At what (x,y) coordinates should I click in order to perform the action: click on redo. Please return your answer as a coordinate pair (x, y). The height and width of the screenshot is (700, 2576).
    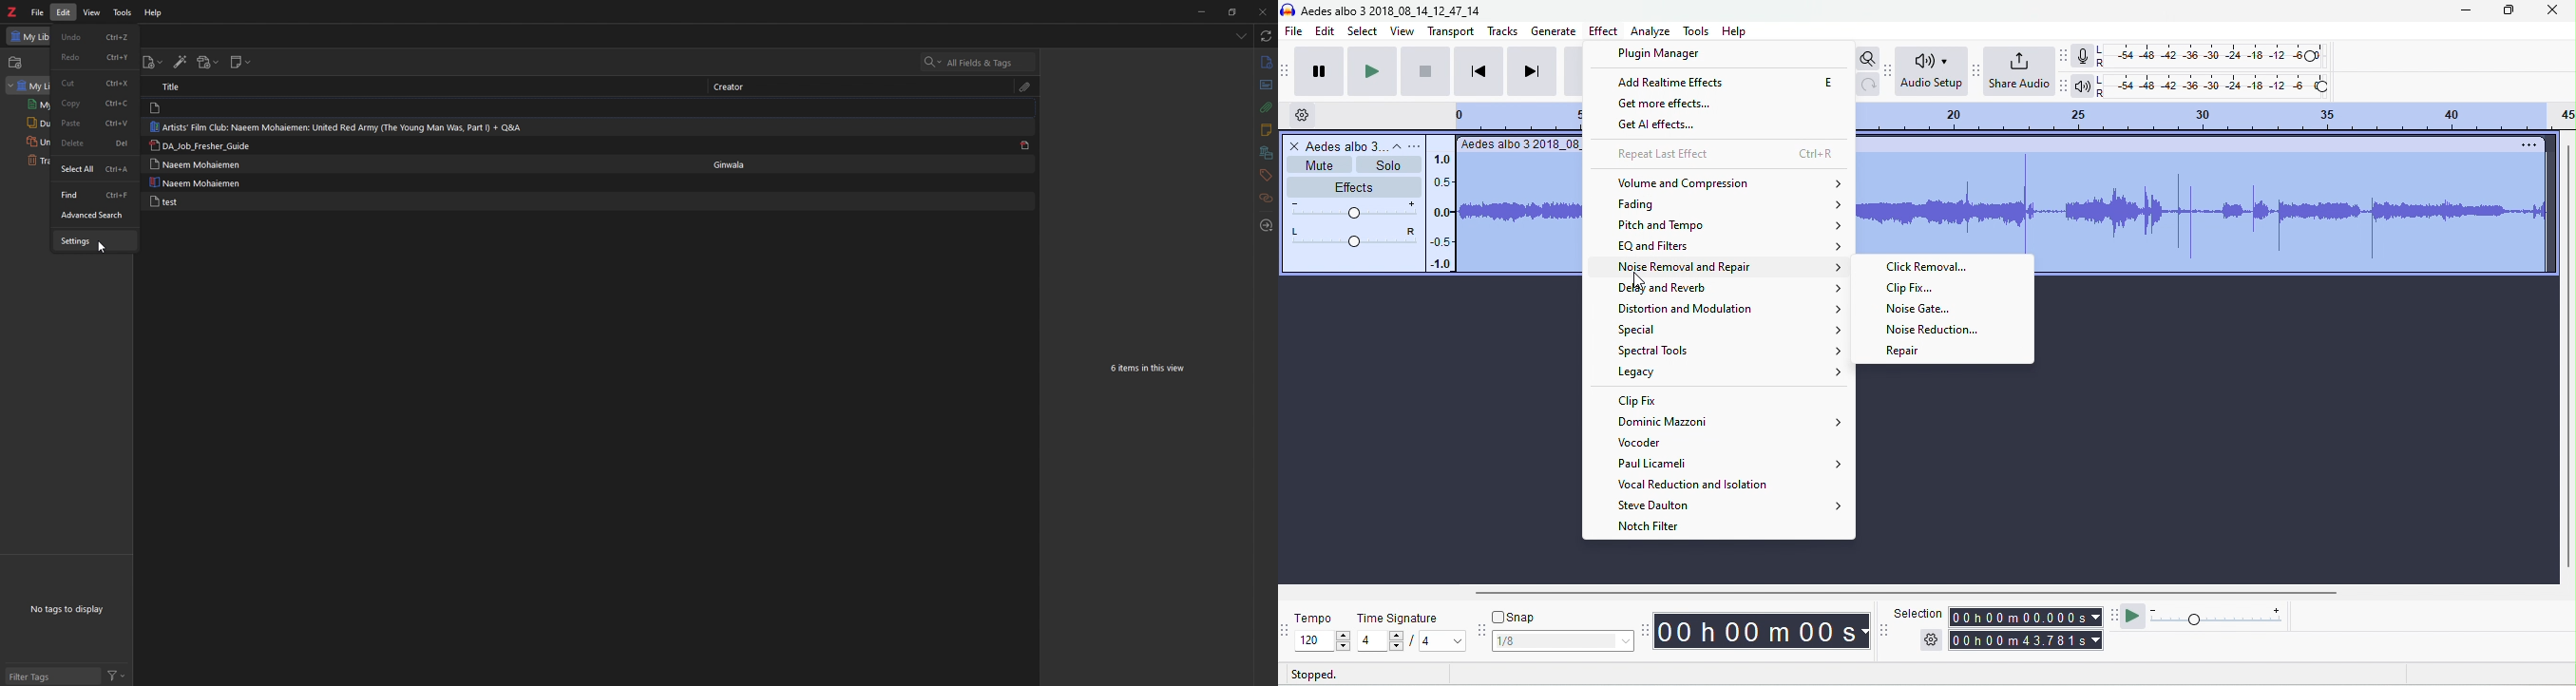
    Looking at the image, I should click on (1869, 85).